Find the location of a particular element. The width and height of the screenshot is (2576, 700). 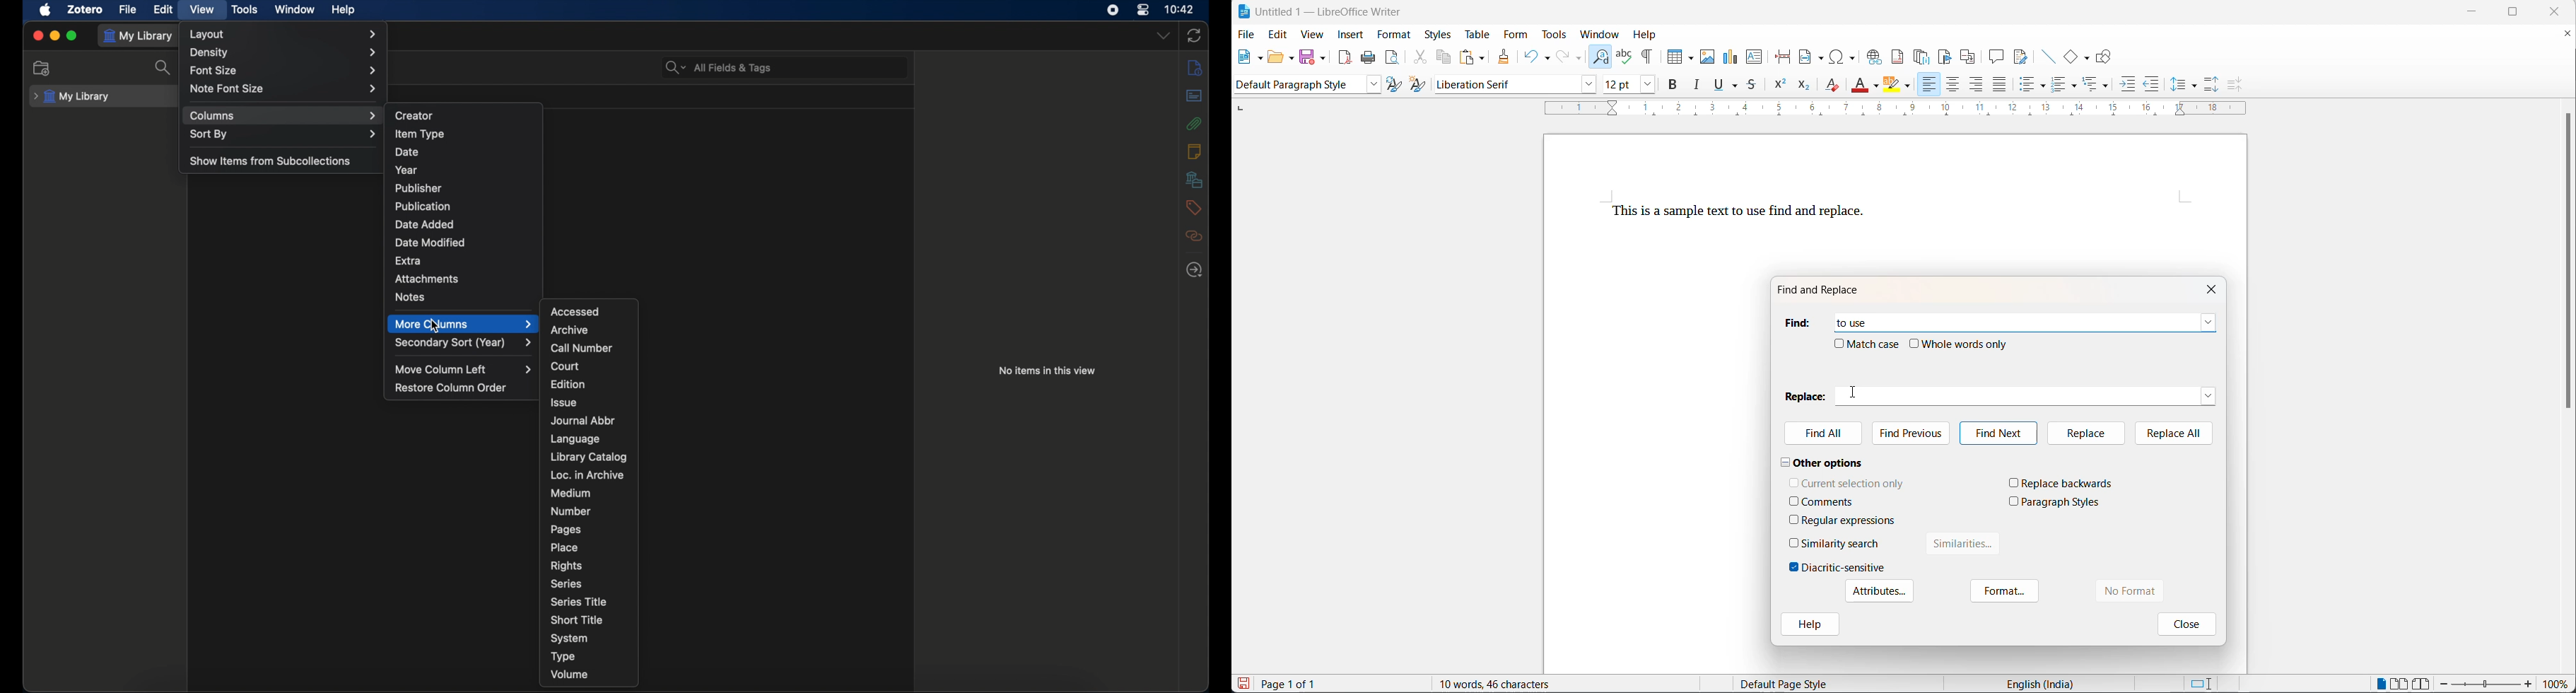

paste is located at coordinates (1468, 57).